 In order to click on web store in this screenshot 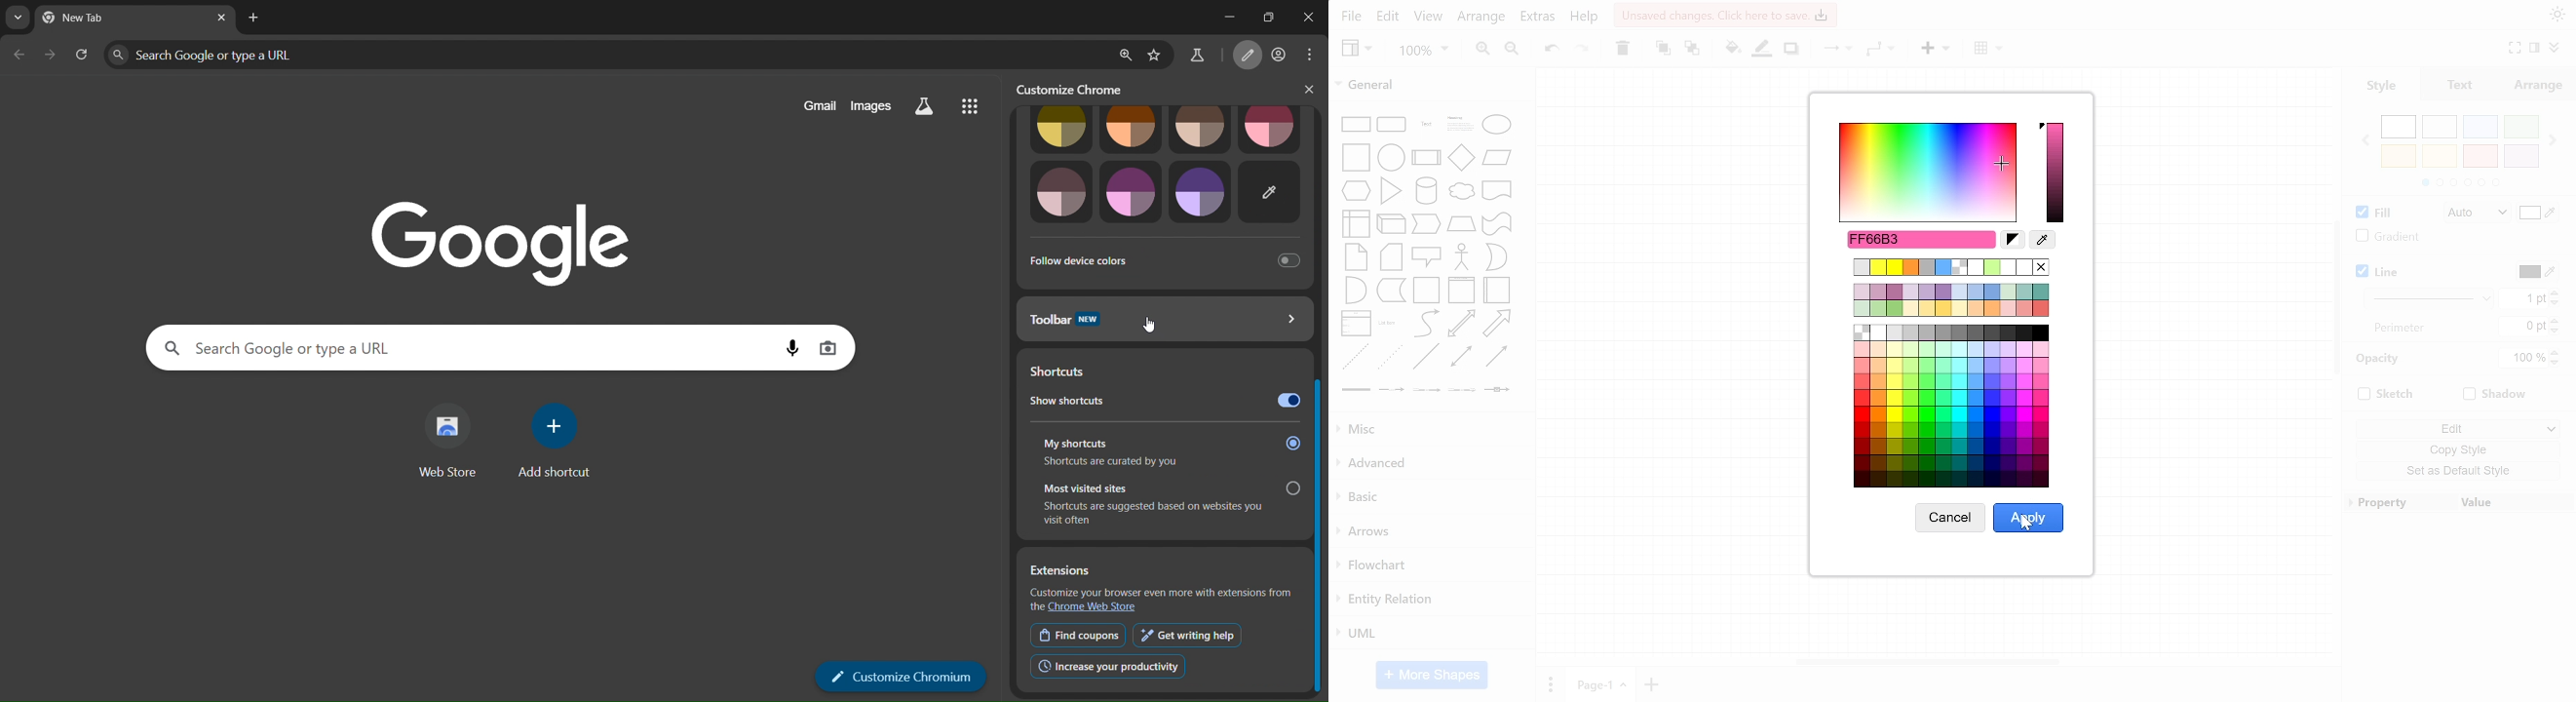, I will do `click(451, 443)`.